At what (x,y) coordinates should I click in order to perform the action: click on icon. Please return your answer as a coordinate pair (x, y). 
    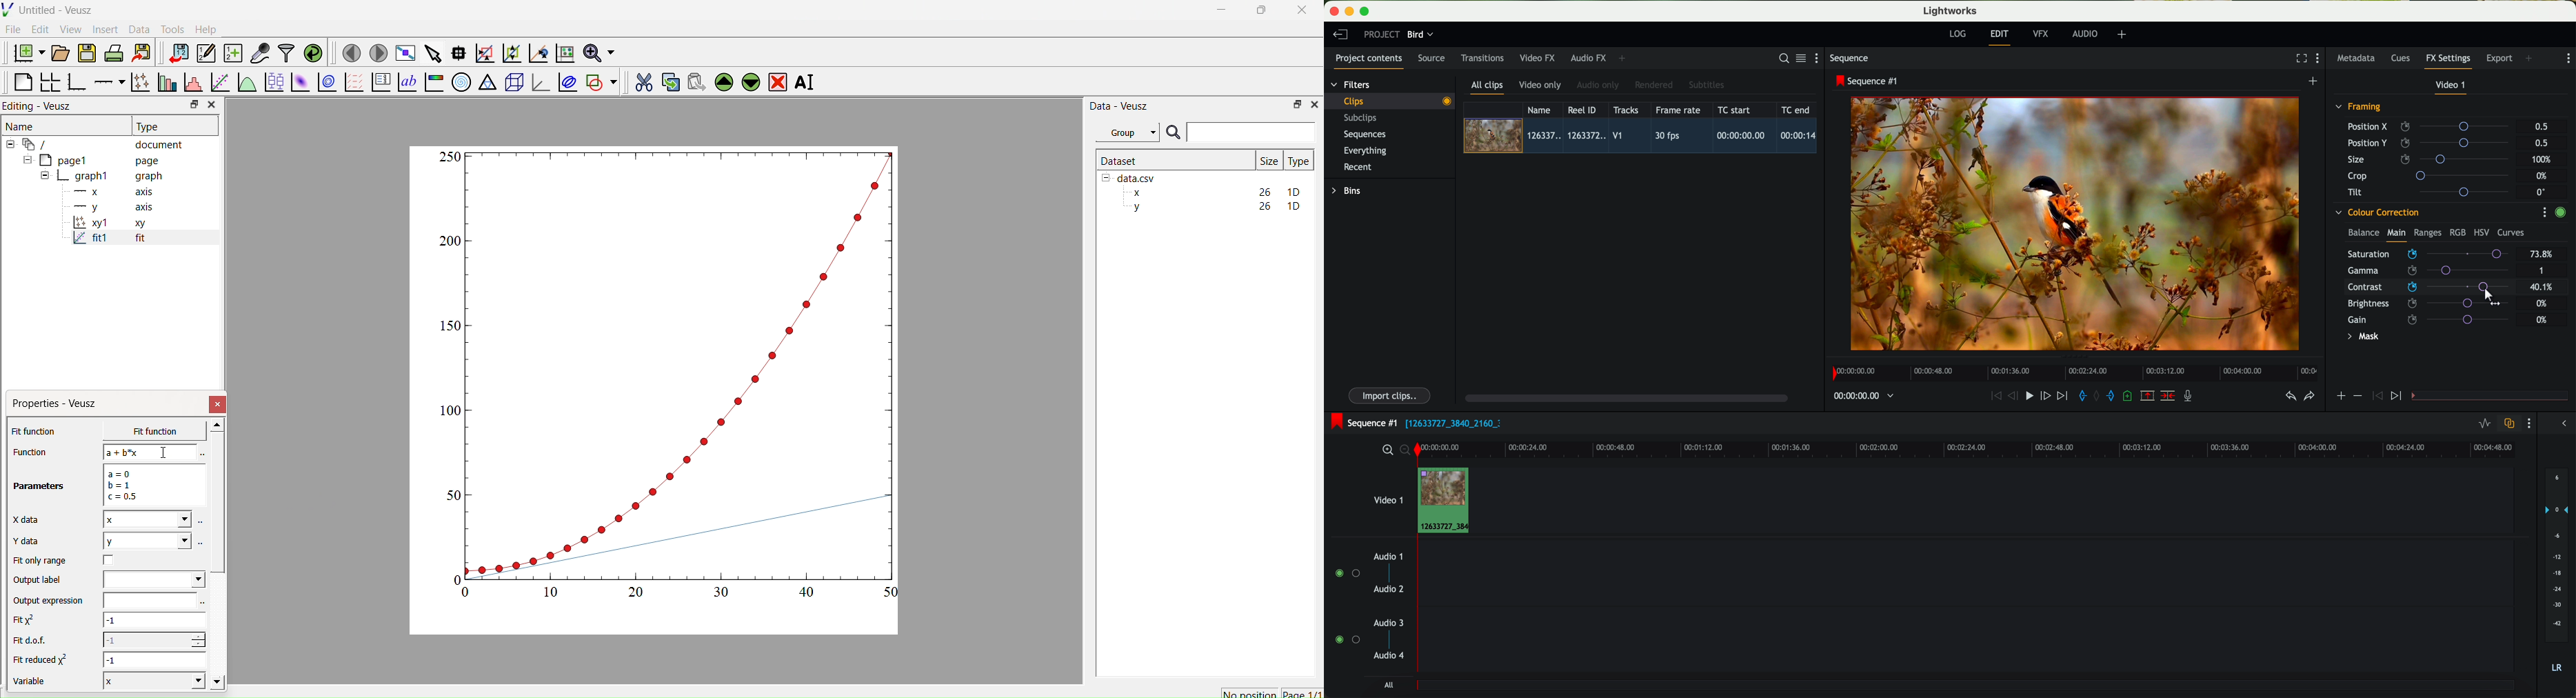
    Looking at the image, I should click on (2341, 397).